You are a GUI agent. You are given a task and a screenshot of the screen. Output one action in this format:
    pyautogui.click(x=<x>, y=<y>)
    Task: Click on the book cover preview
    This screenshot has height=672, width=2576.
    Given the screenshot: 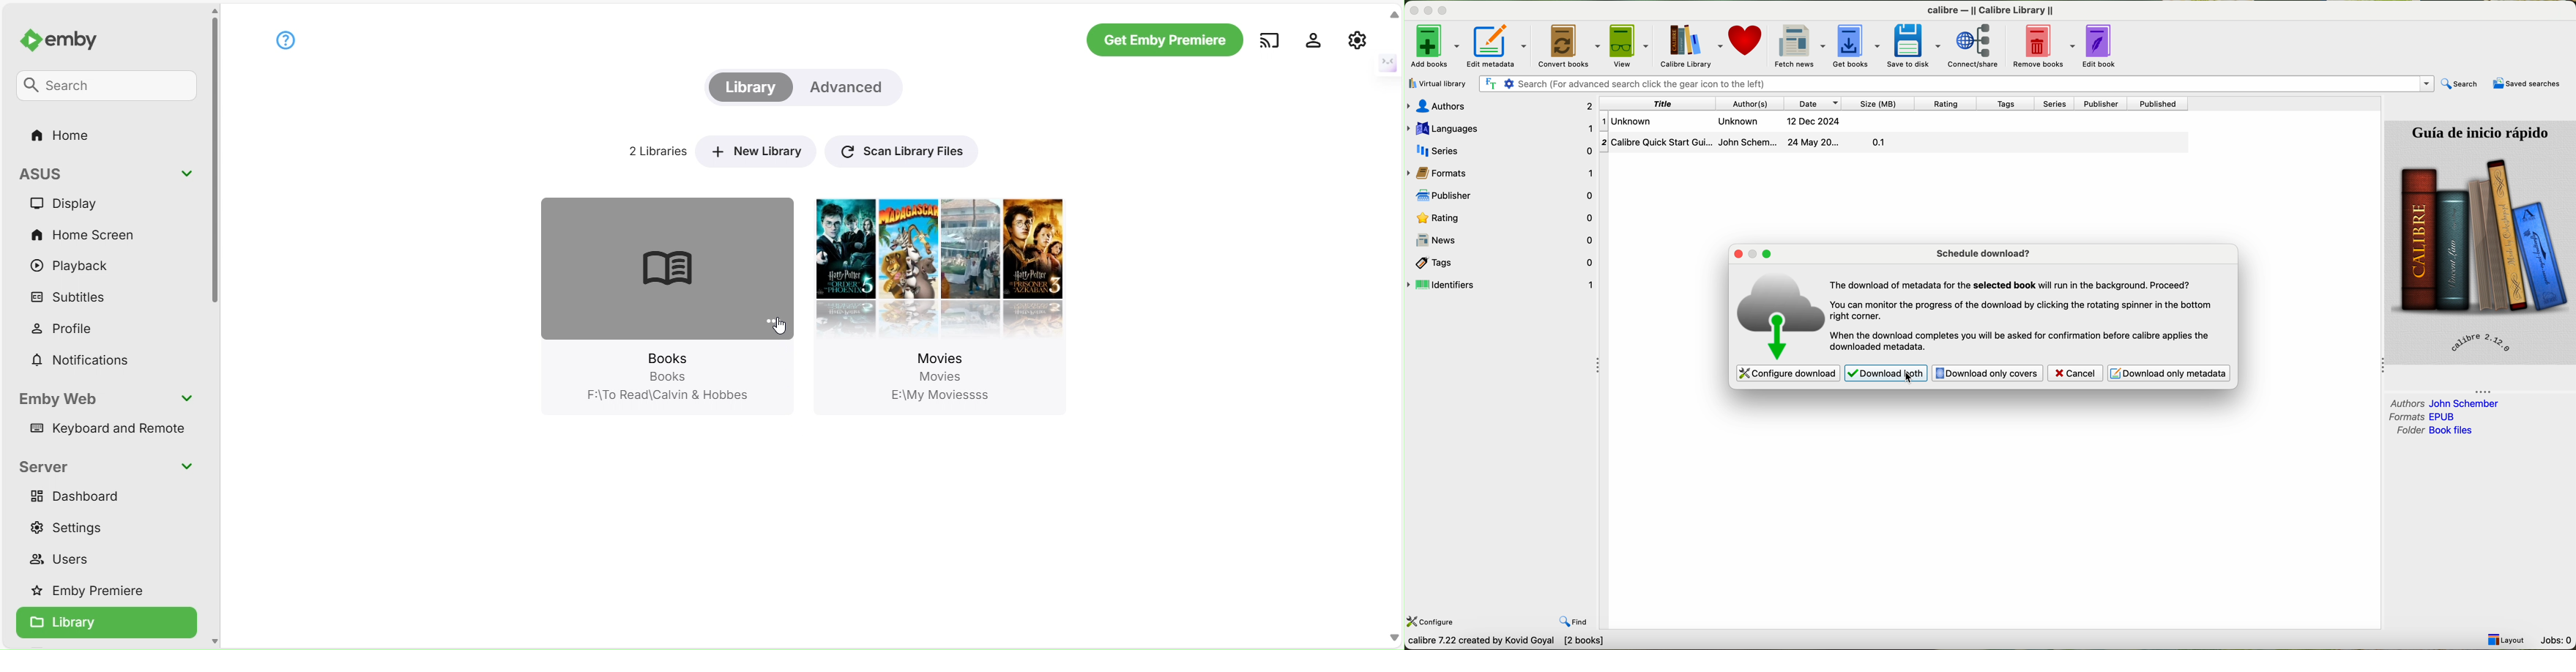 What is the action you would take?
    pyautogui.click(x=2481, y=242)
    